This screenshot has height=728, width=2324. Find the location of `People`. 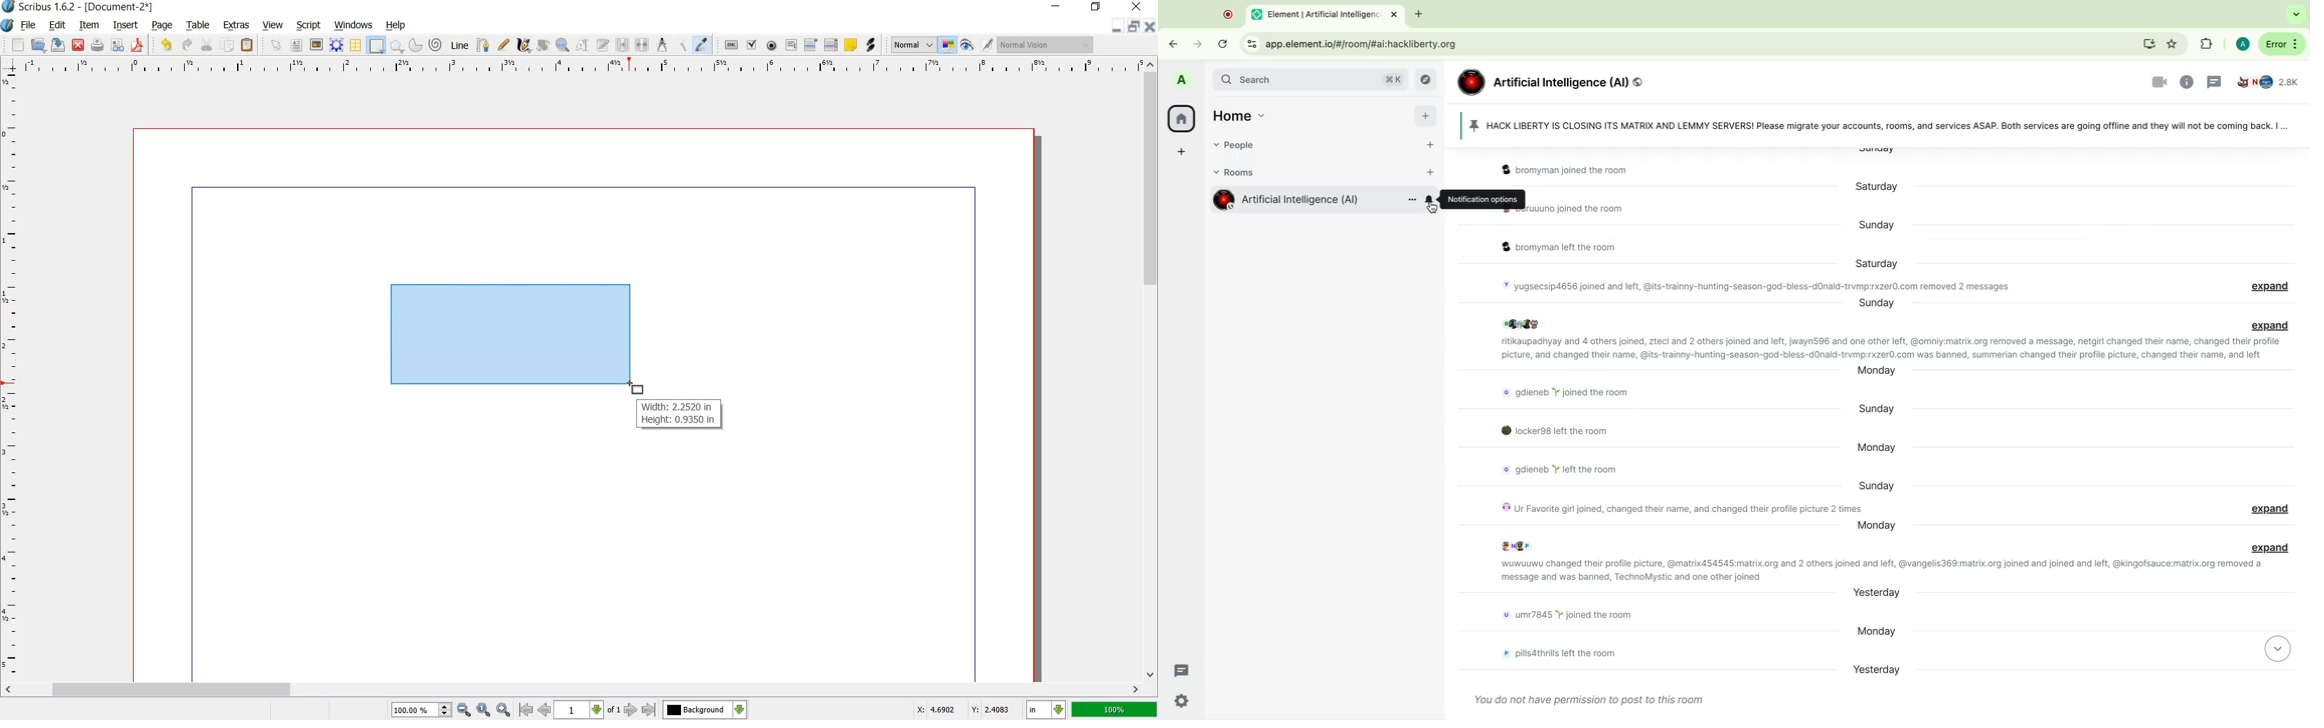

People is located at coordinates (2271, 84).